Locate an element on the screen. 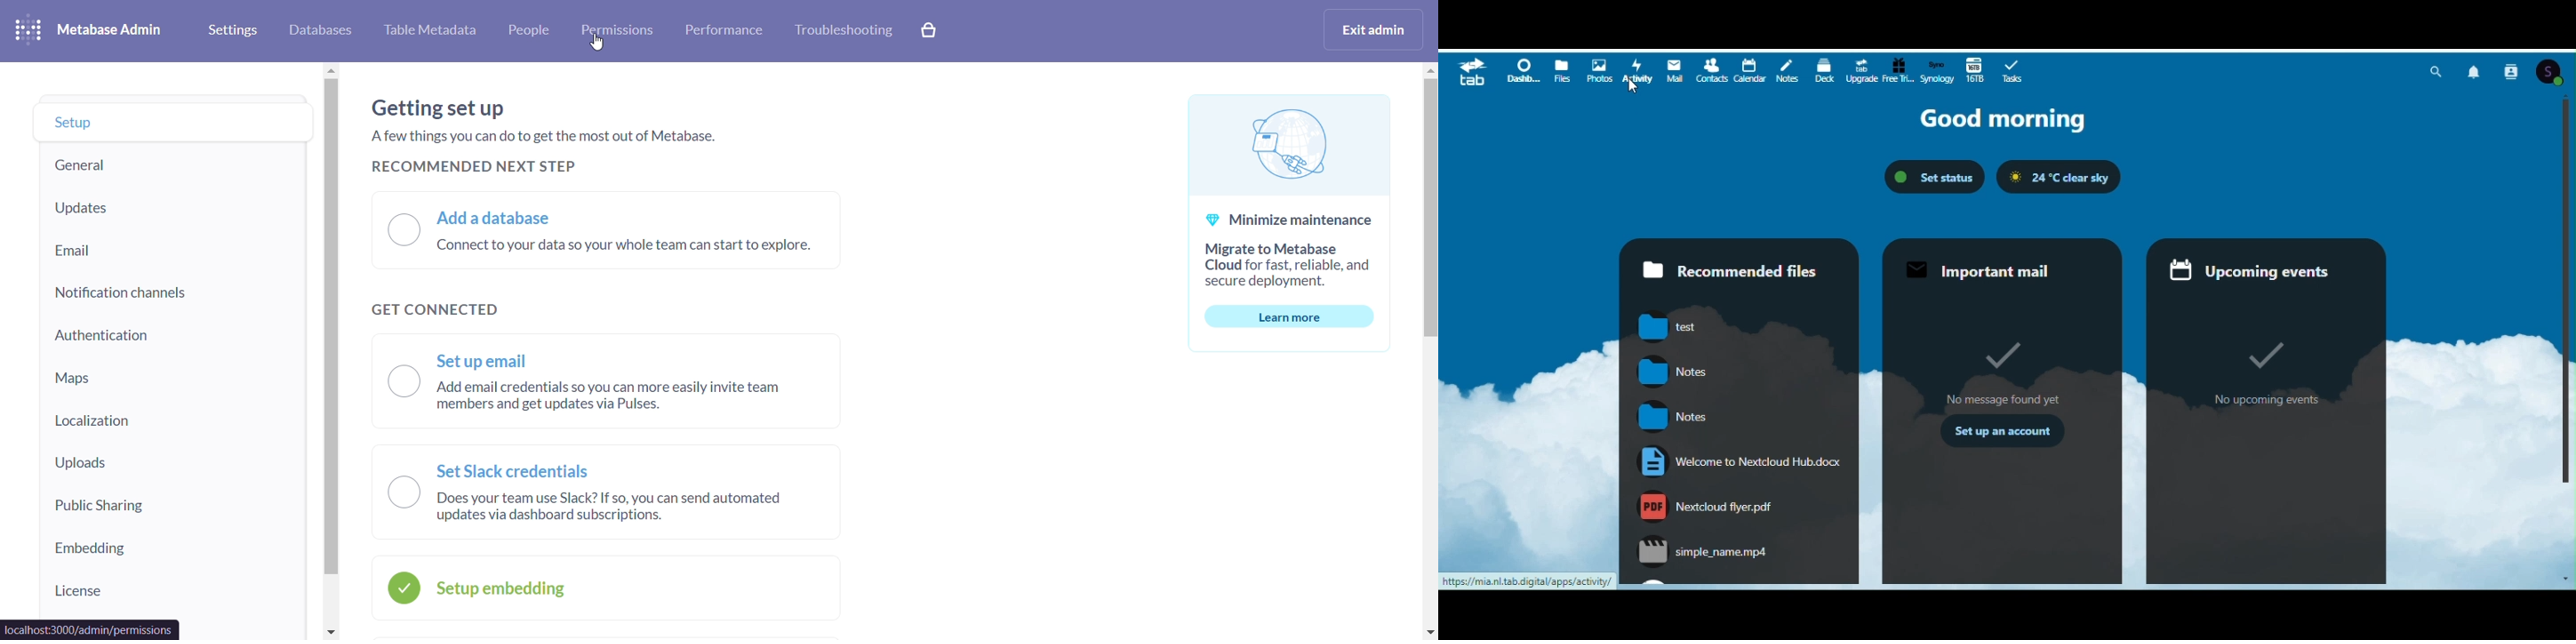  Activity is located at coordinates (1636, 71).